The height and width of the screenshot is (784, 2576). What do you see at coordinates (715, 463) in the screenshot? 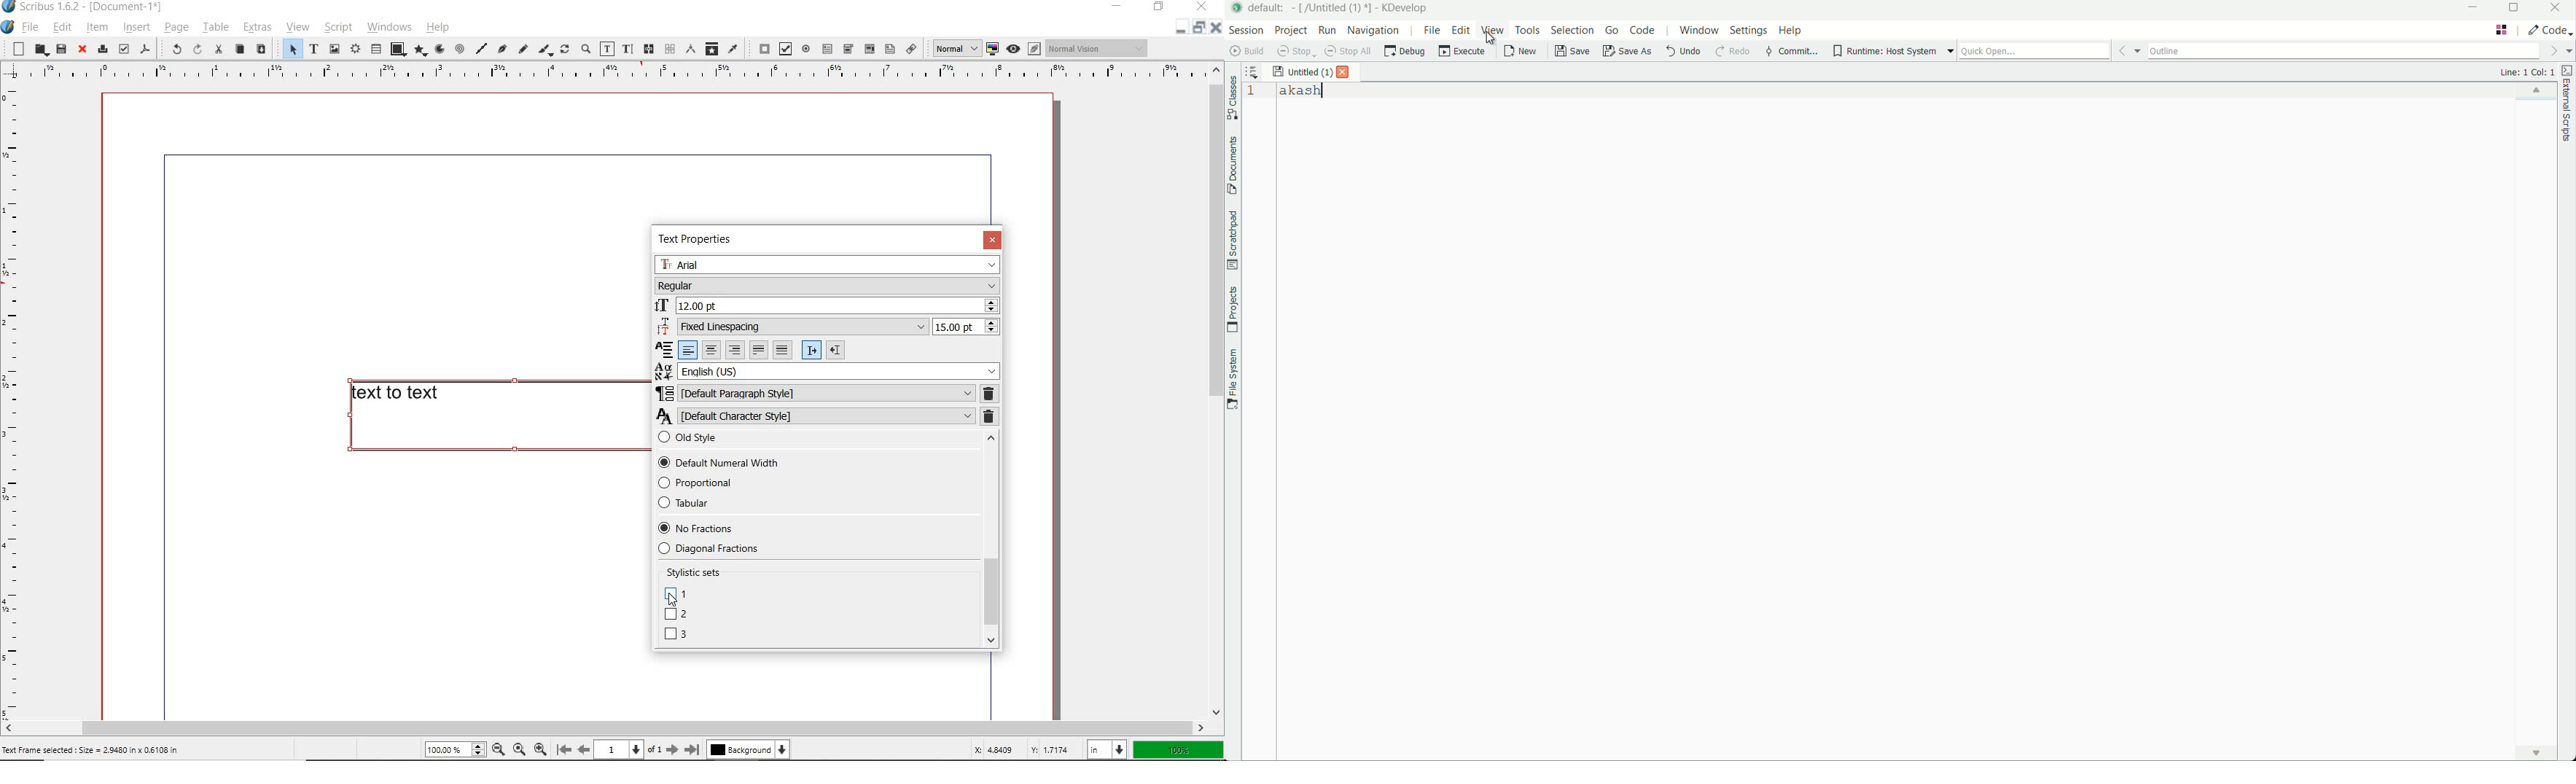
I see `Default Numerical Width` at bounding box center [715, 463].